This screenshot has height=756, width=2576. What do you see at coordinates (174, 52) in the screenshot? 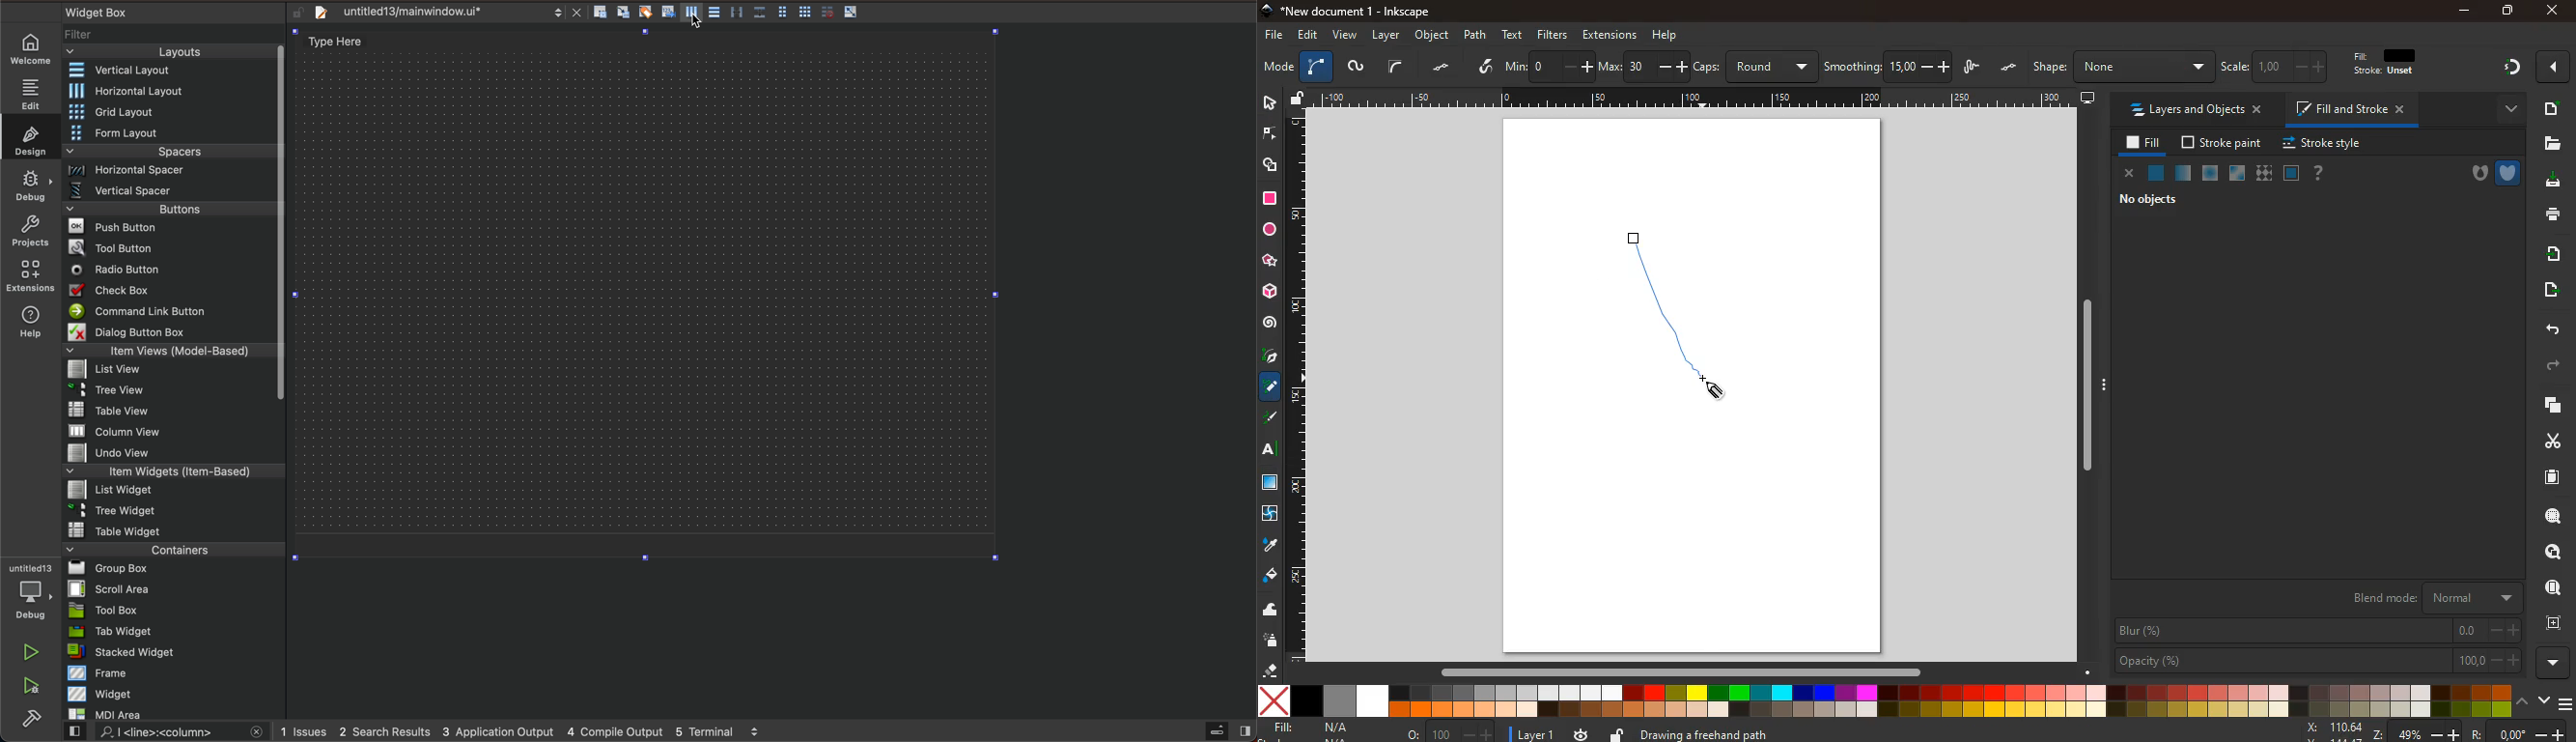
I see `layouts` at bounding box center [174, 52].